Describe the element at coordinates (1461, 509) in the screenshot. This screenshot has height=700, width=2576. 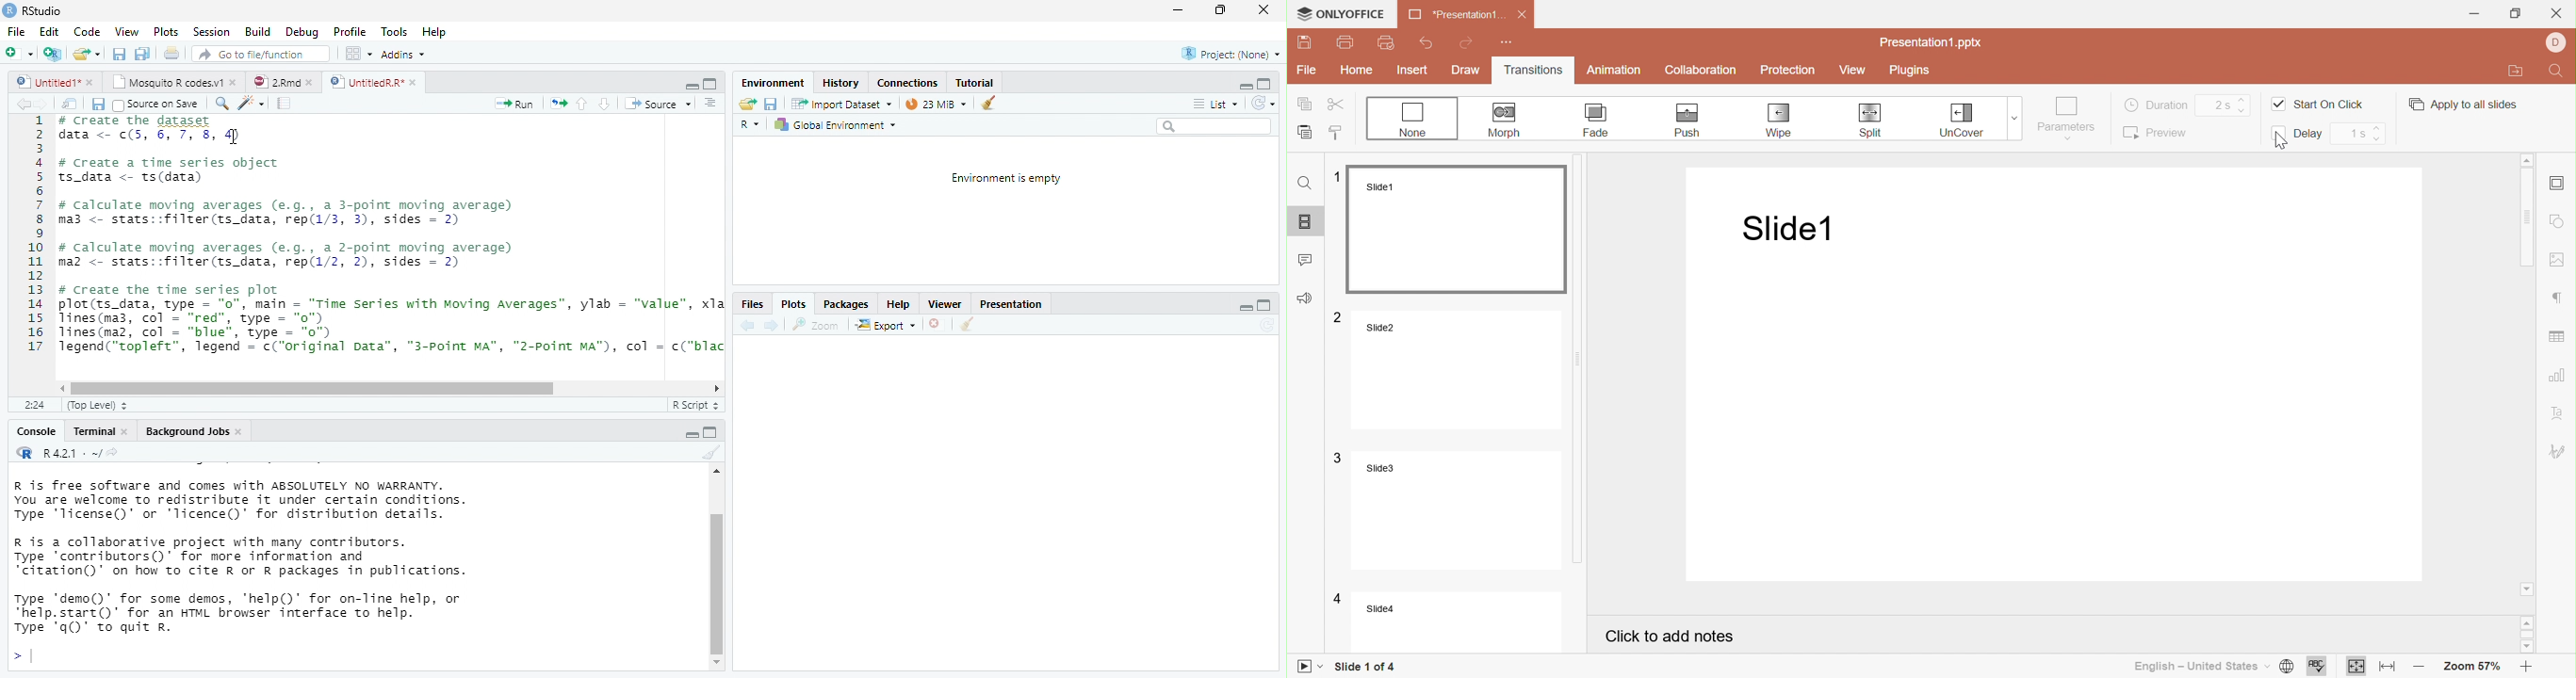
I see `Slide3` at that location.